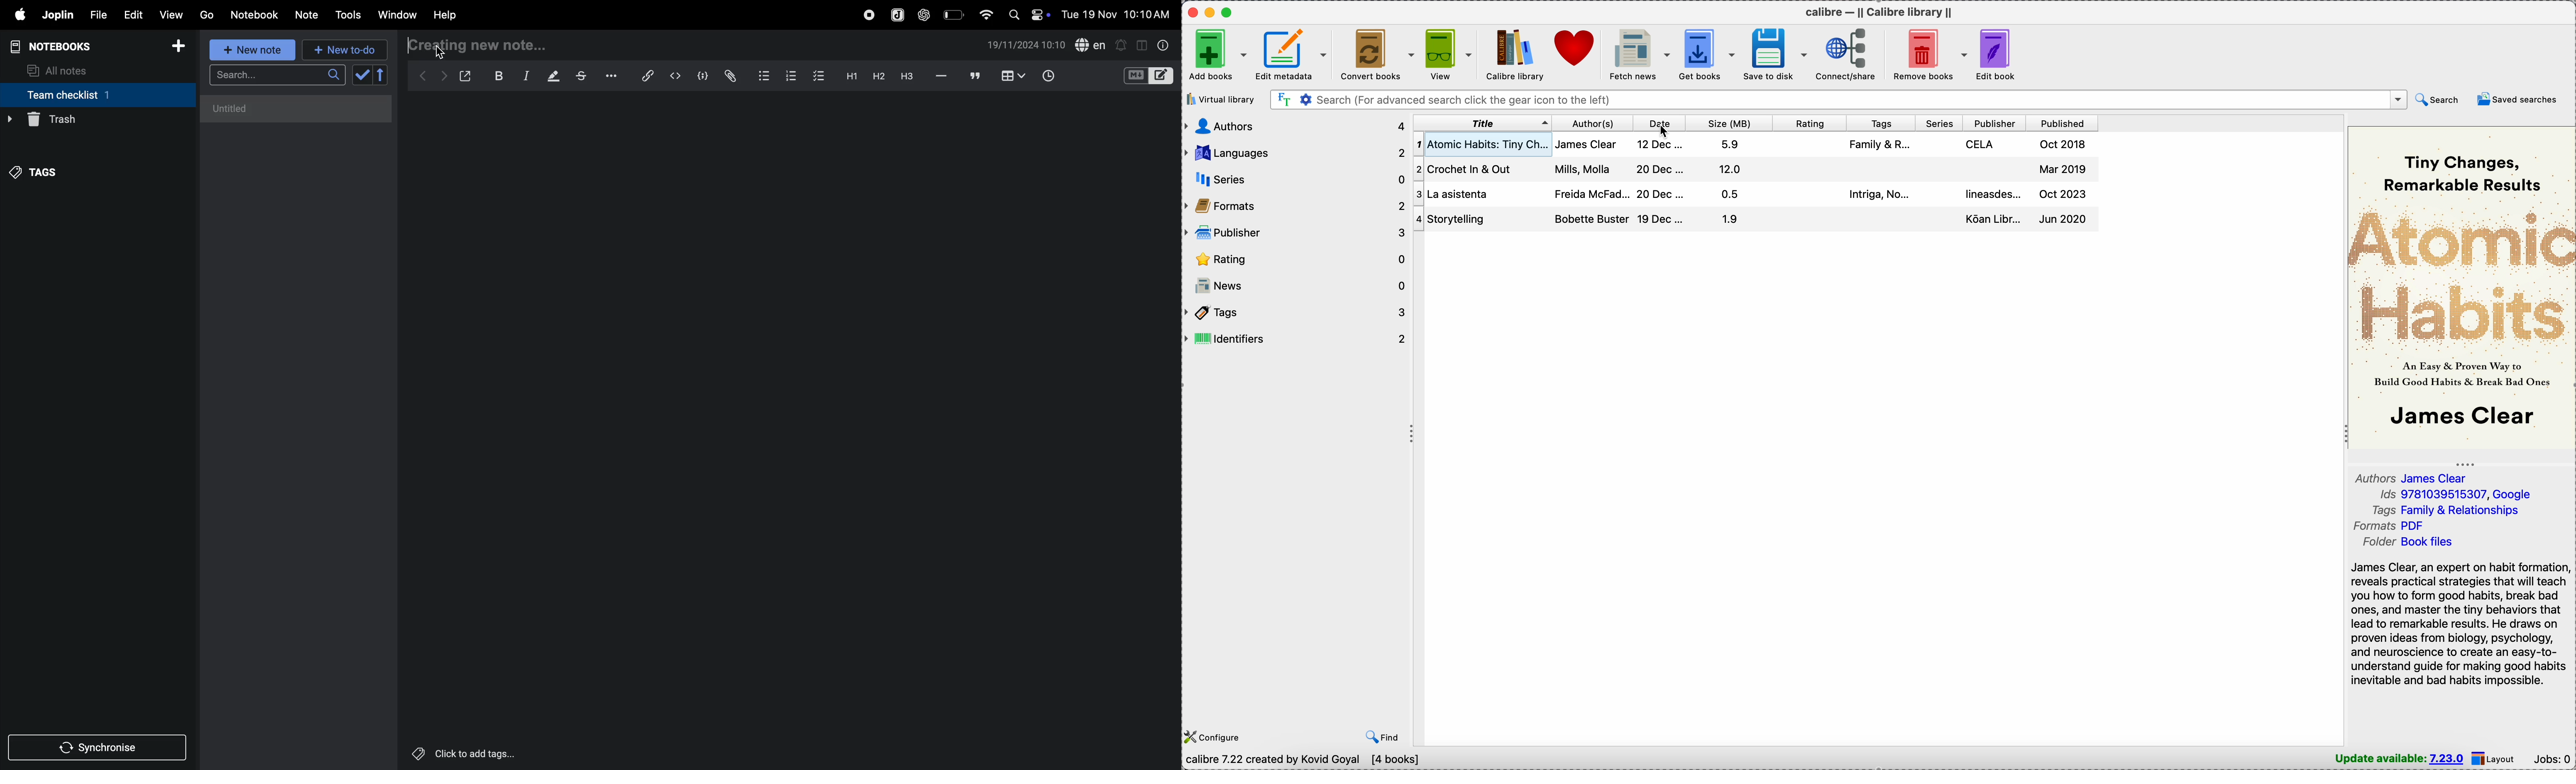  I want to click on check, so click(371, 75).